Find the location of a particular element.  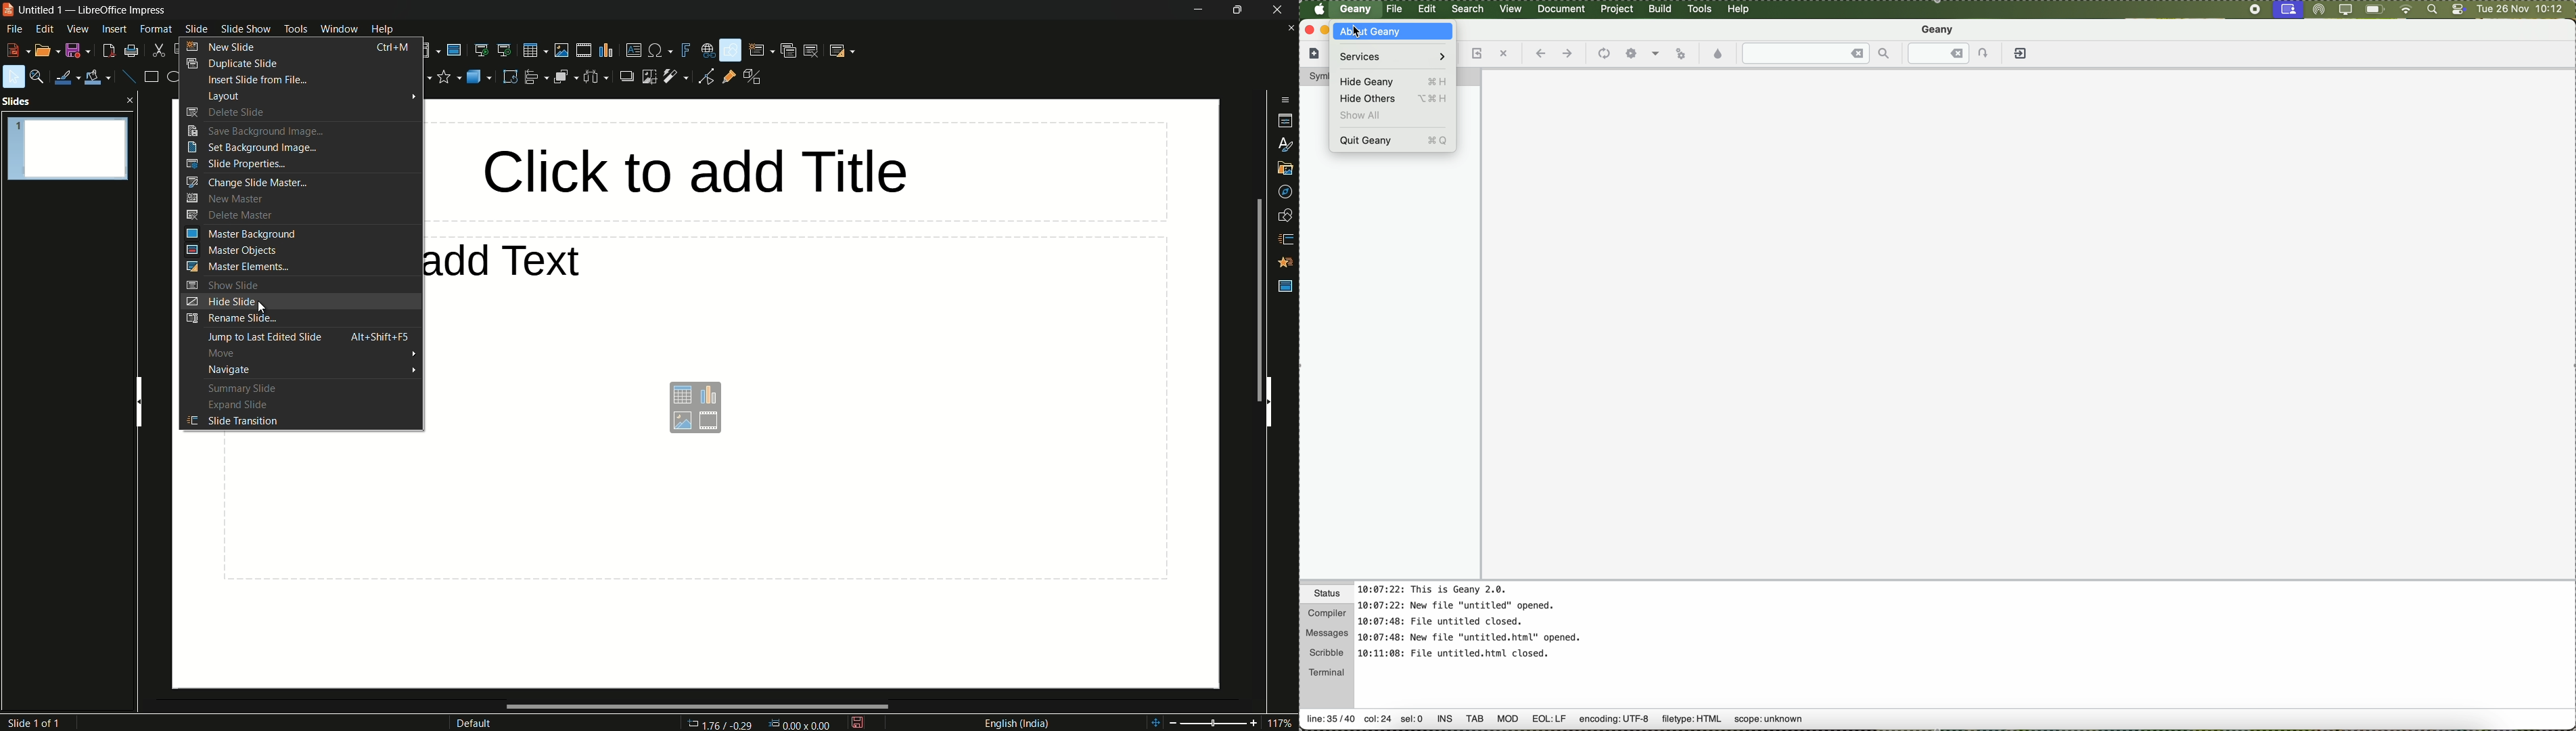

hide slide is located at coordinates (220, 302).